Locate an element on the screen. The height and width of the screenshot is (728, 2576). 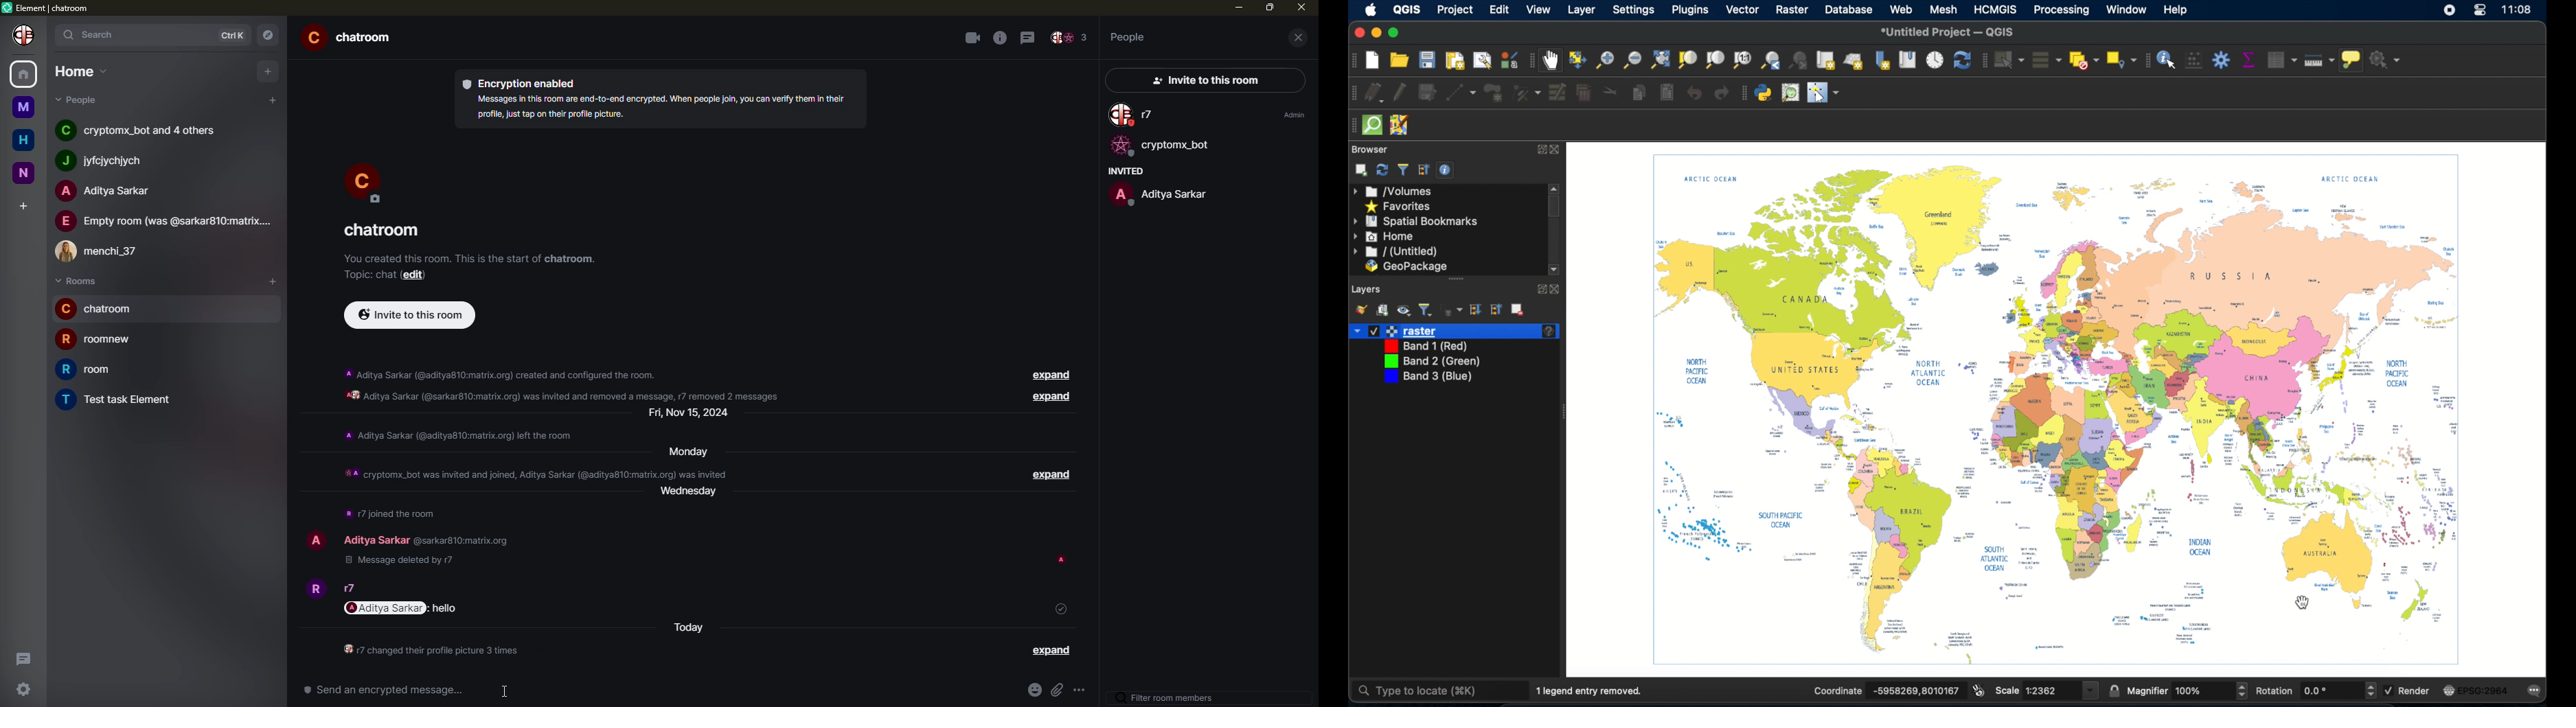
untitled project - QGIS is located at coordinates (1951, 31).